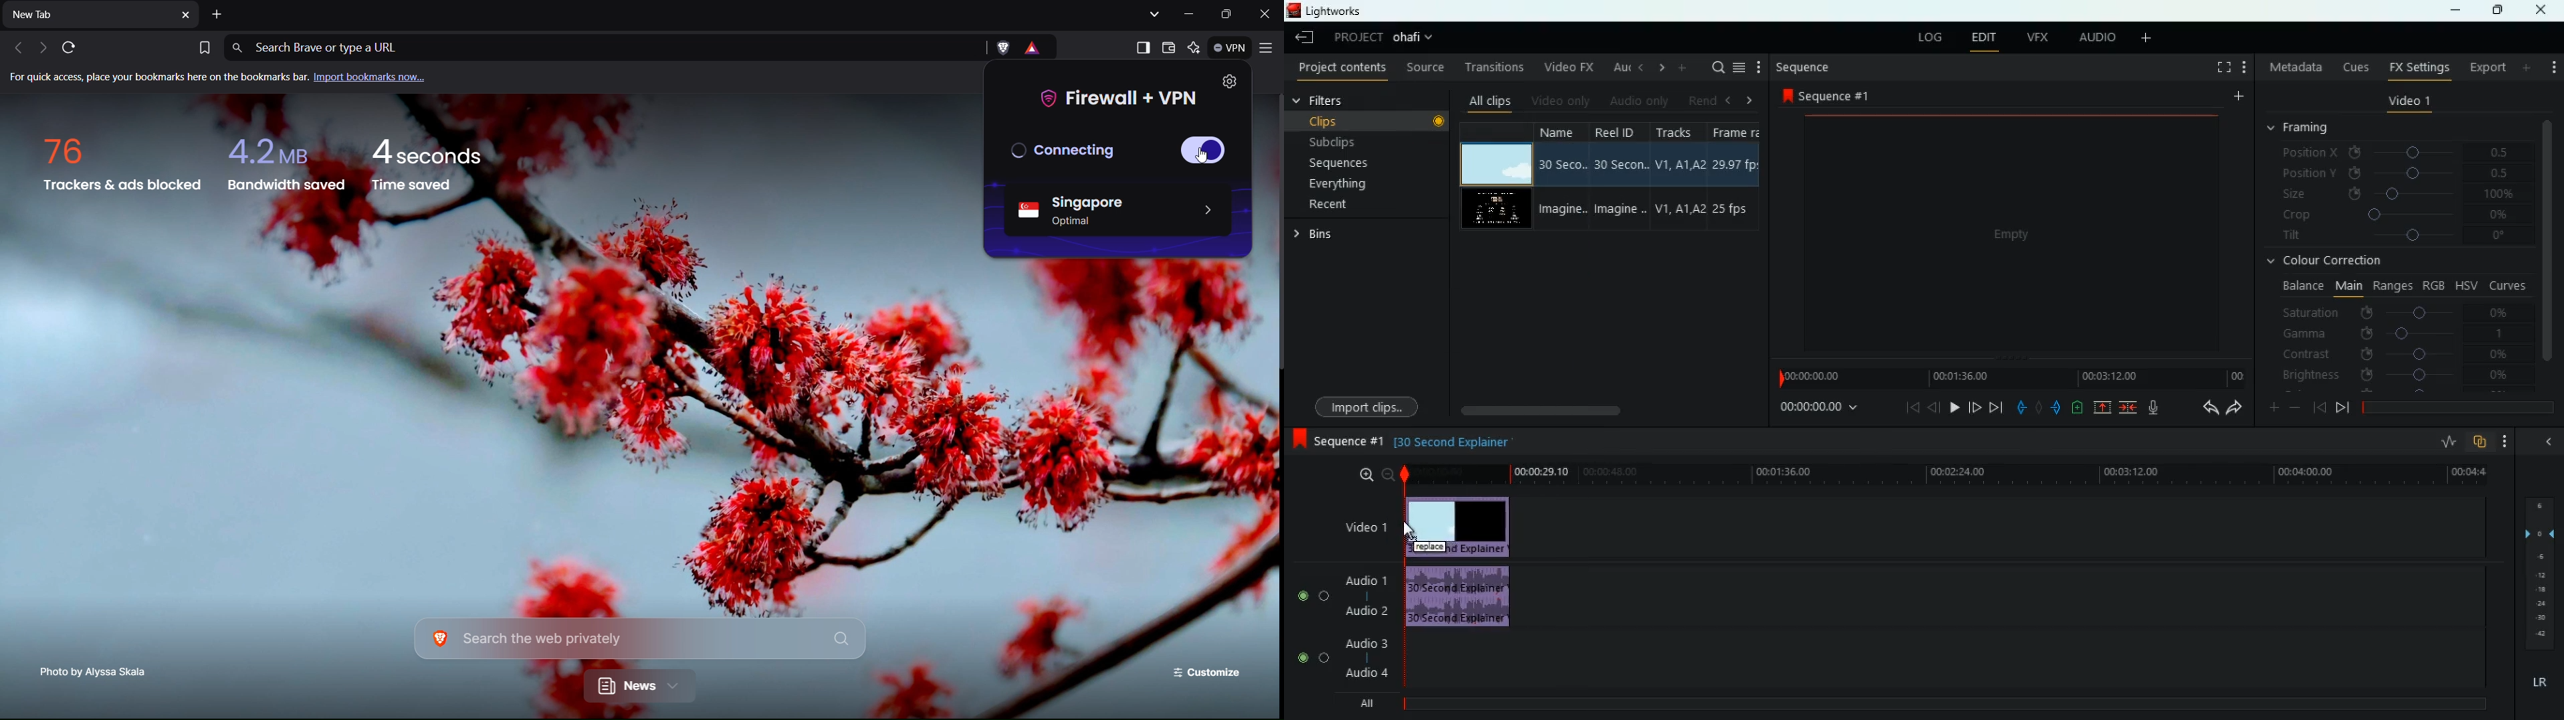 This screenshot has height=728, width=2576. What do you see at coordinates (2537, 679) in the screenshot?
I see `lr` at bounding box center [2537, 679].